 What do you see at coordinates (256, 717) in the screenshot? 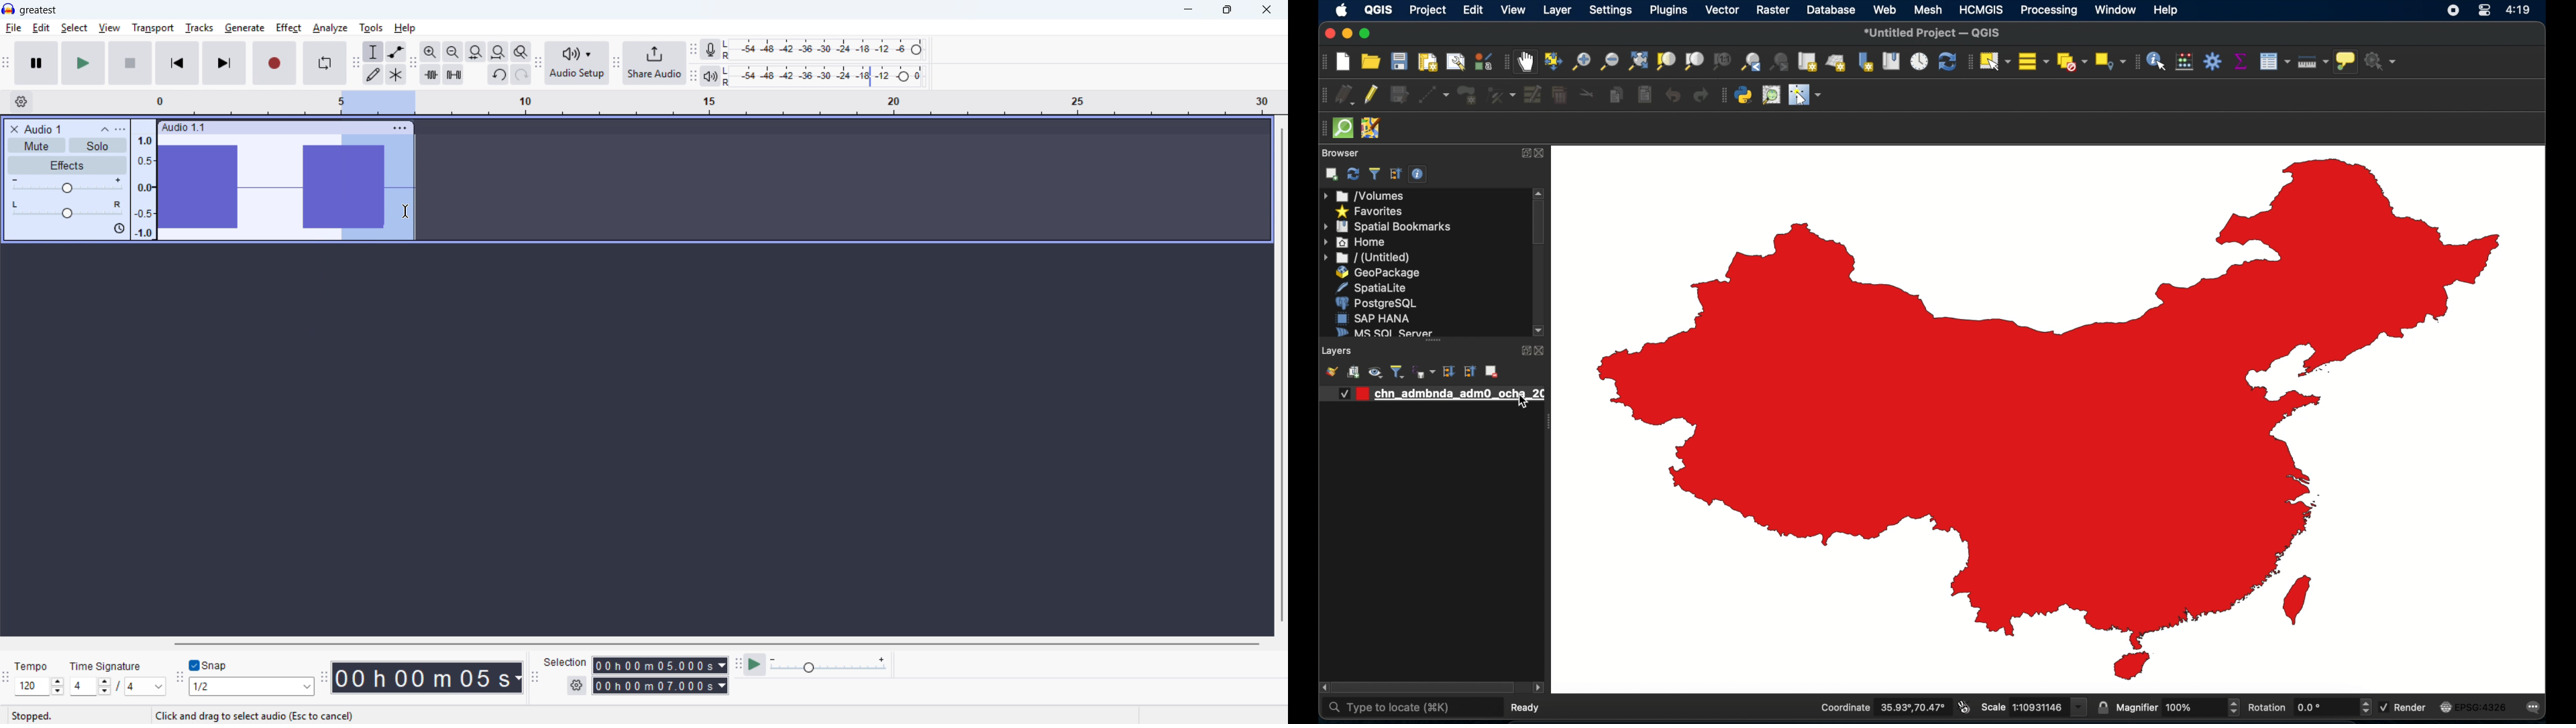
I see `Click and drag to select audio (Esc to cancel)` at bounding box center [256, 717].